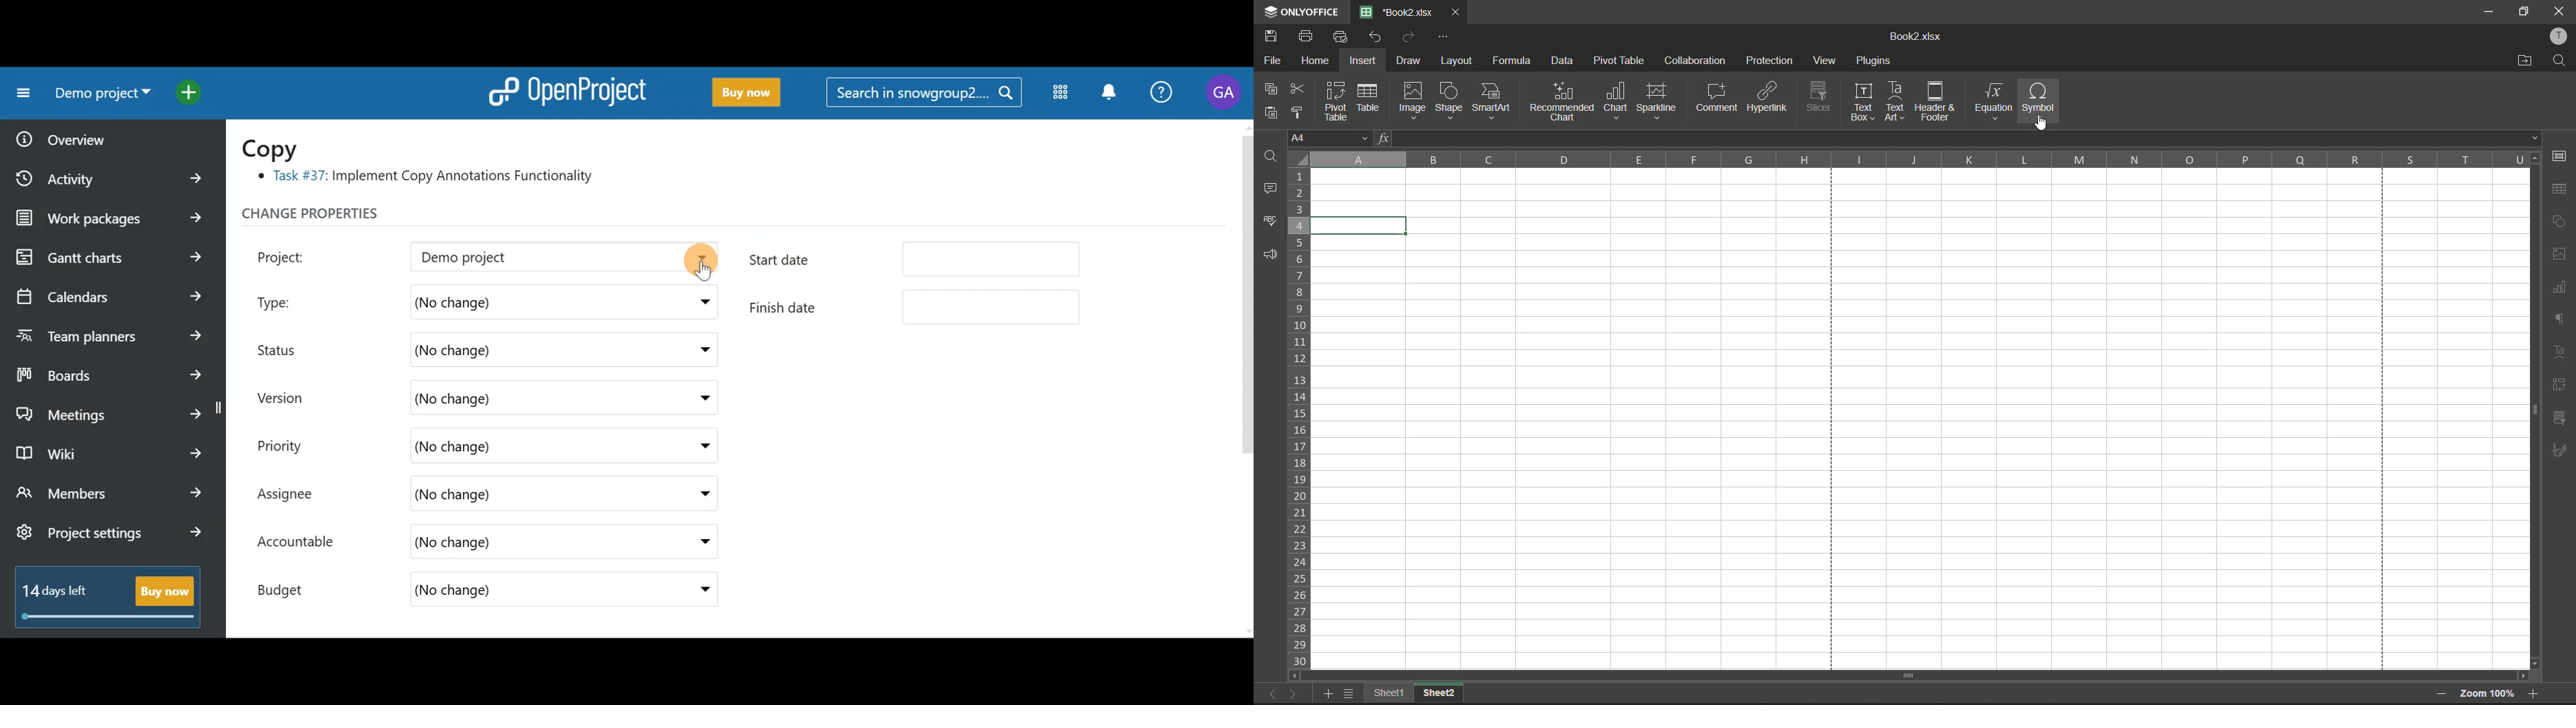 This screenshot has height=728, width=2576. I want to click on close, so click(1456, 11).